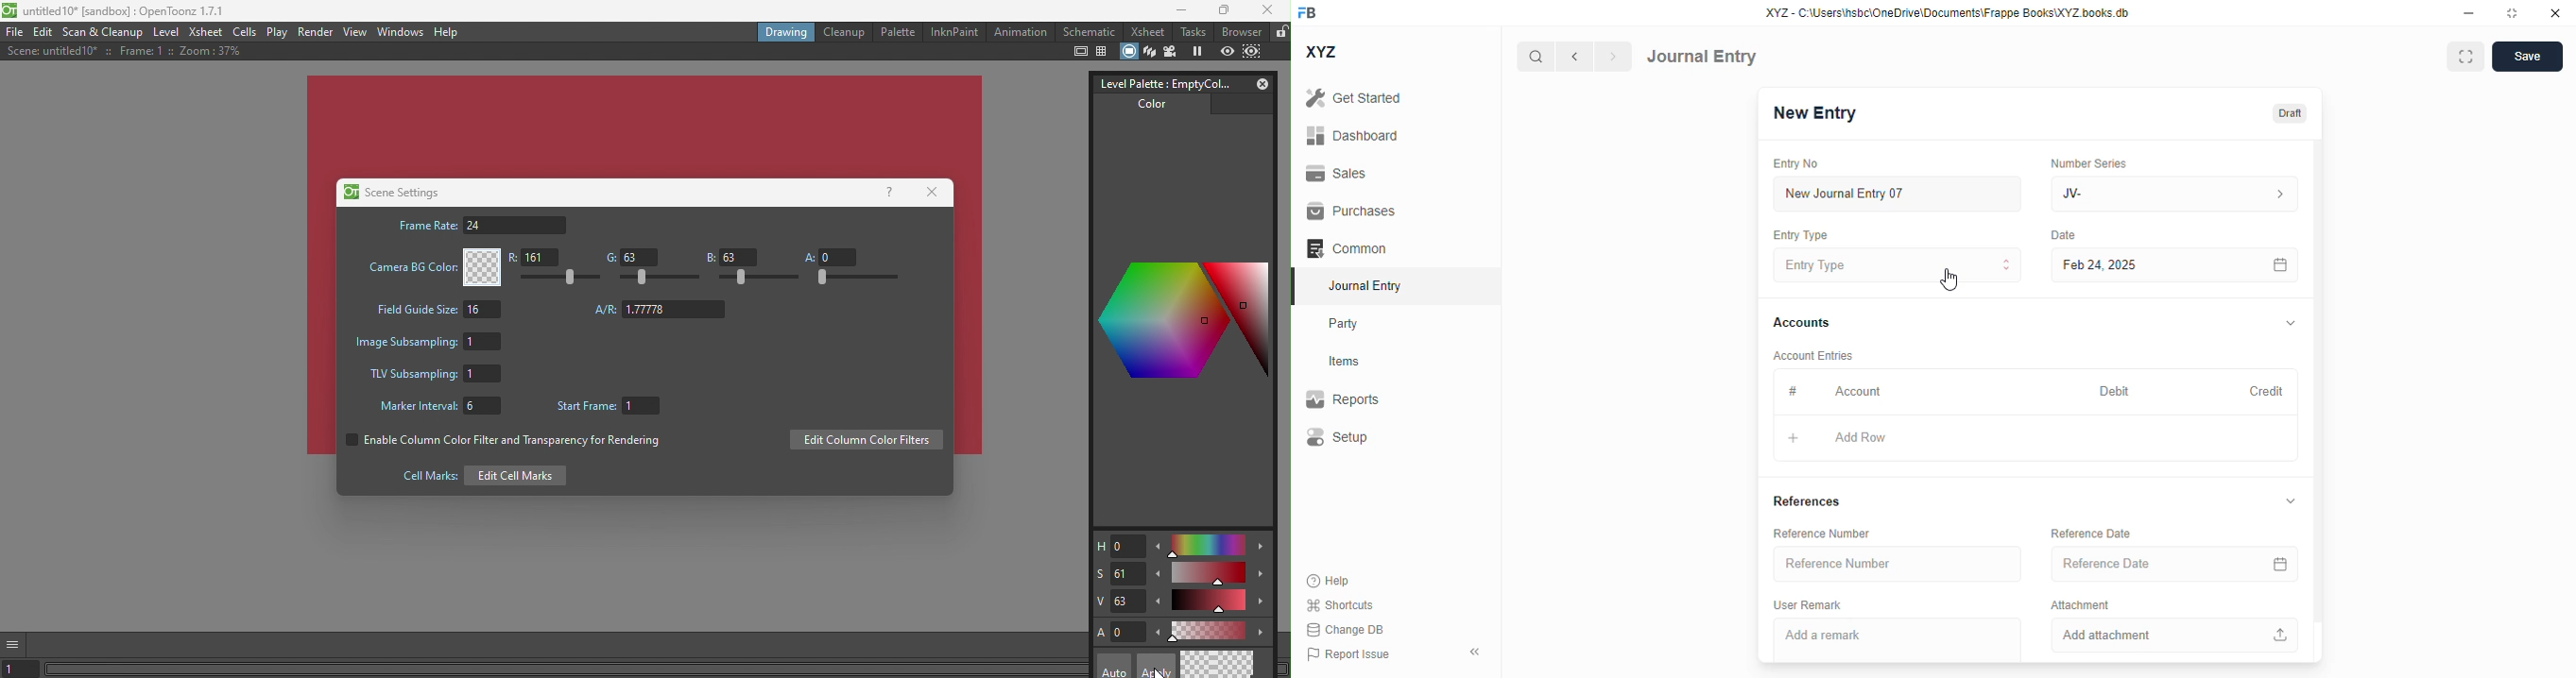 This screenshot has width=2576, height=700. What do you see at coordinates (436, 312) in the screenshot?
I see `Field guide size` at bounding box center [436, 312].